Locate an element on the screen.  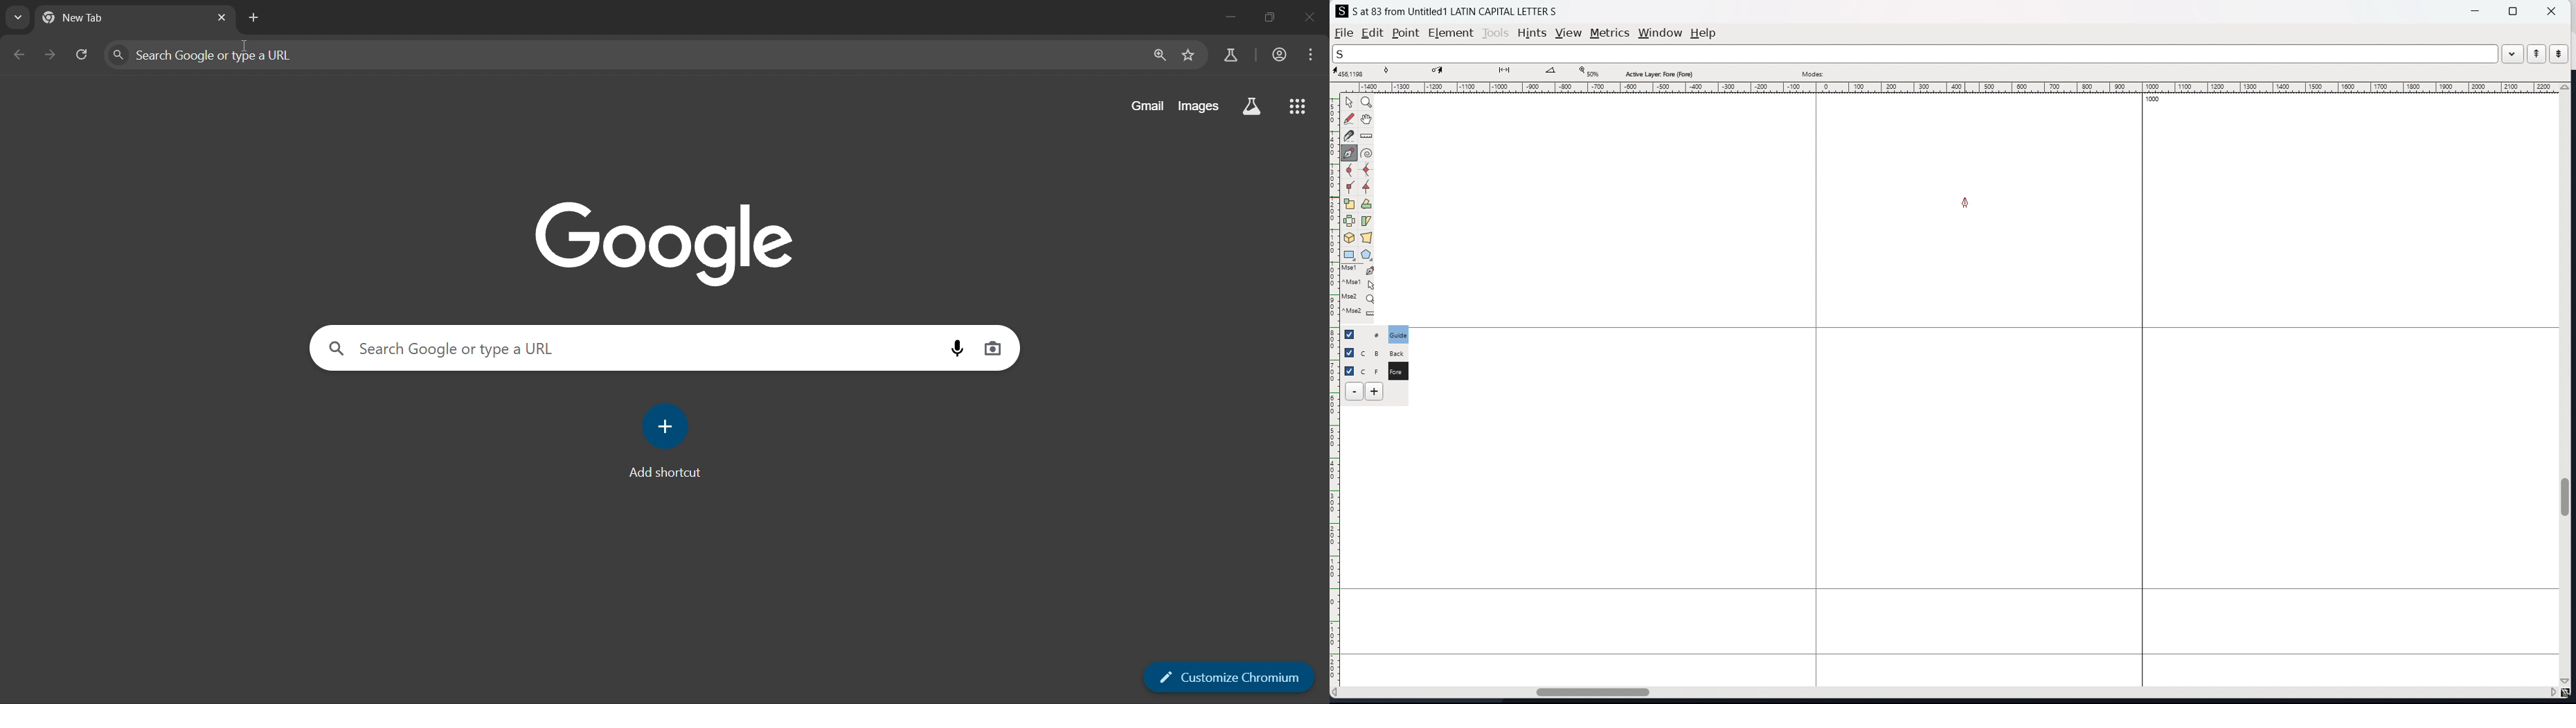
gmail is located at coordinates (1148, 105).